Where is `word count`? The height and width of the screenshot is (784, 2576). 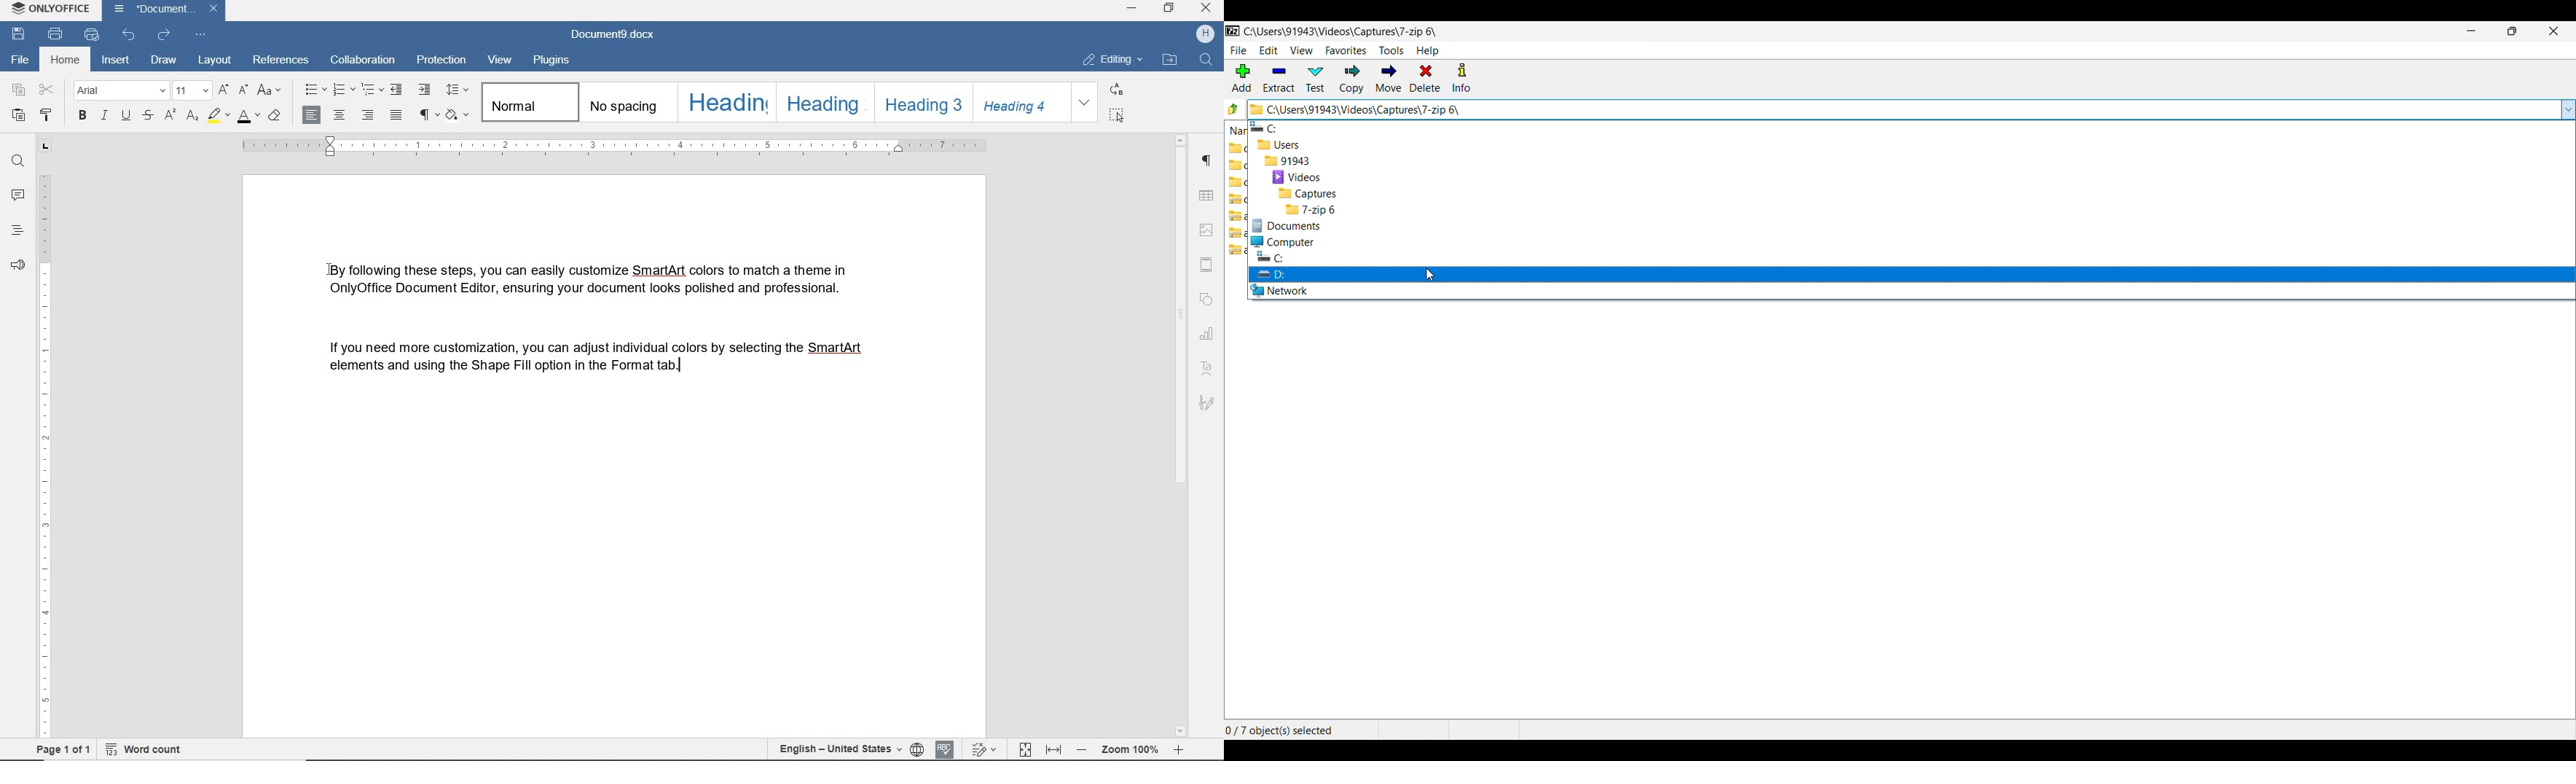
word count is located at coordinates (146, 749).